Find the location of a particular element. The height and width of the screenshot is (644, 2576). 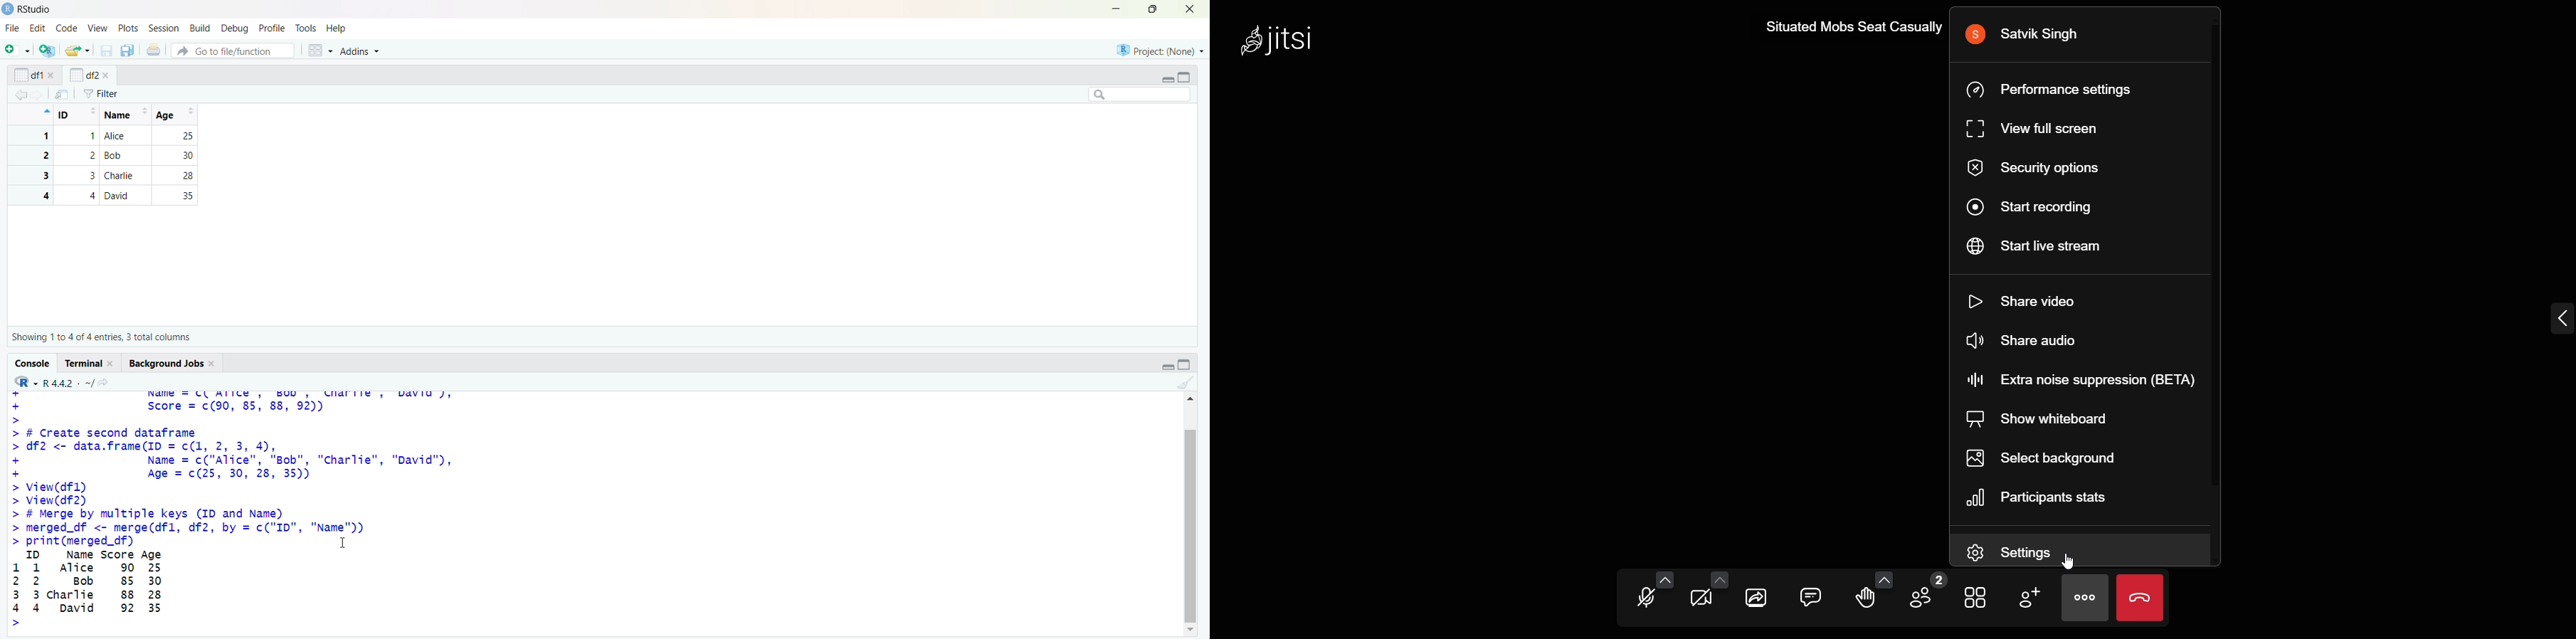

code is located at coordinates (67, 28).